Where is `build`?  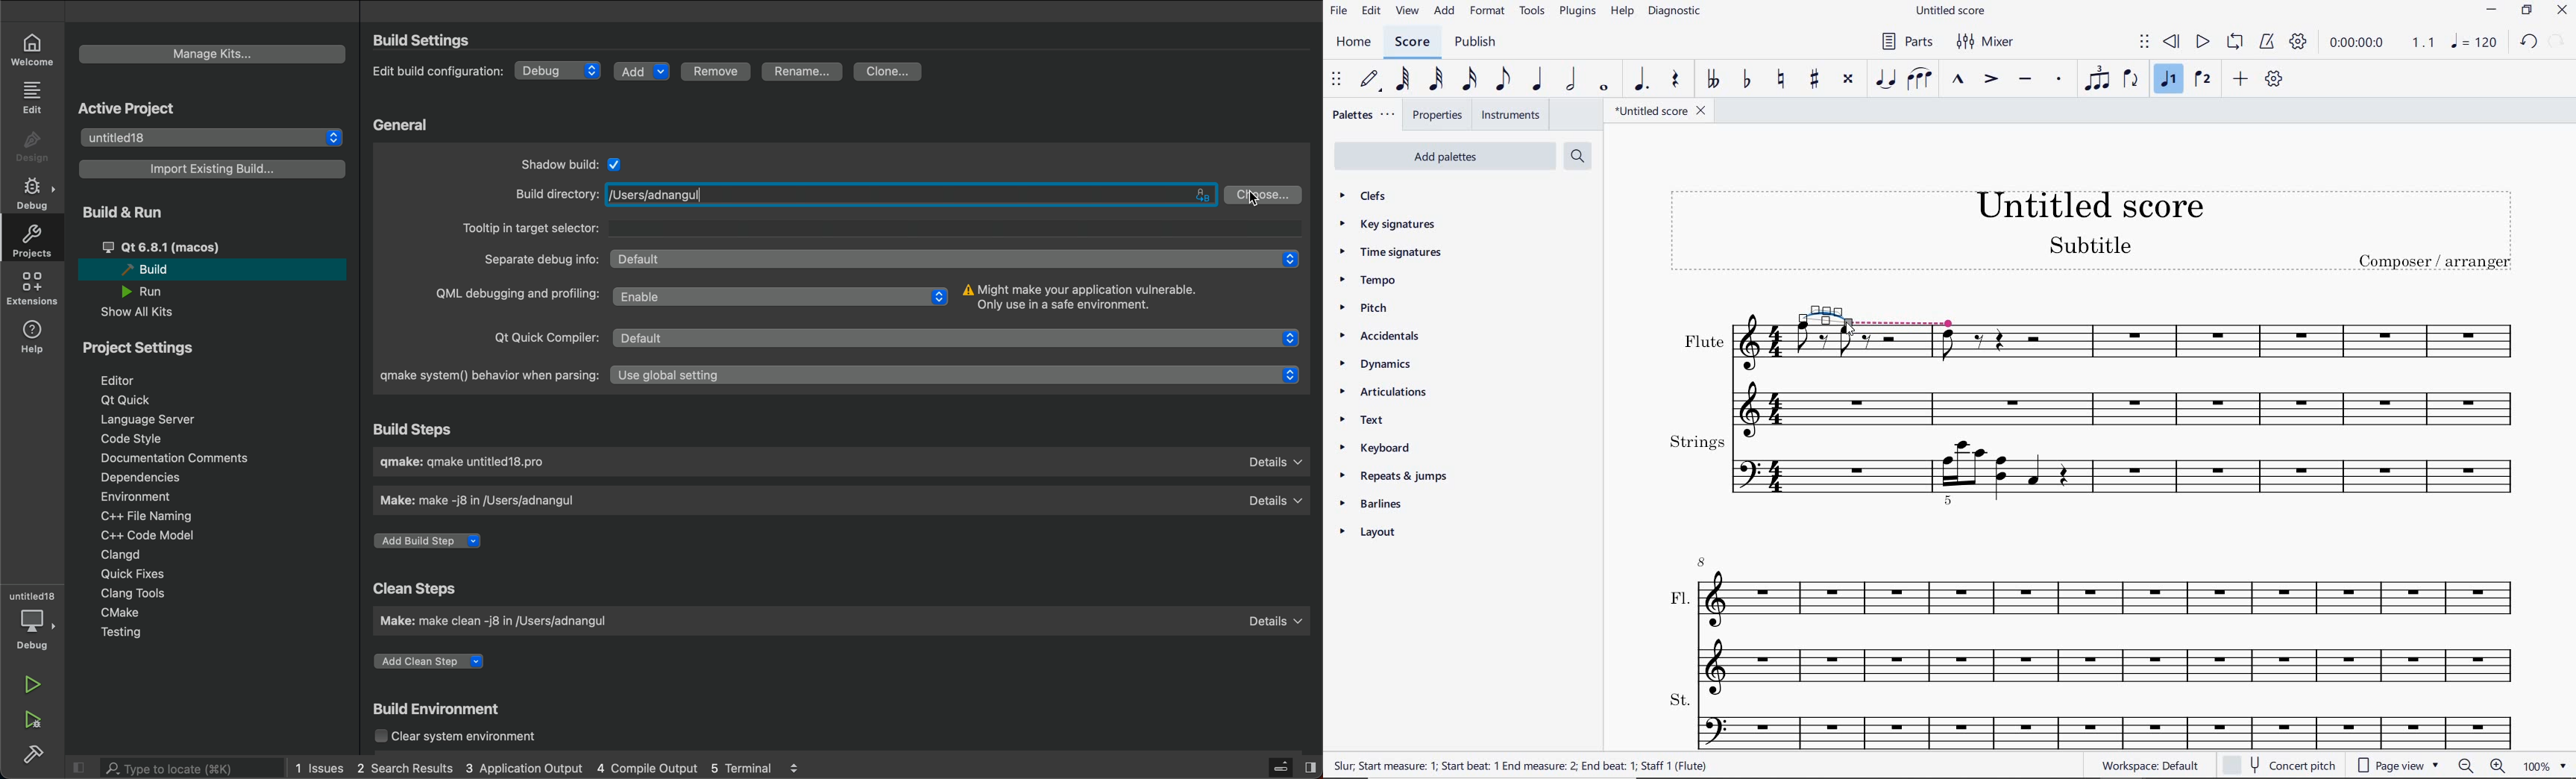 build is located at coordinates (209, 271).